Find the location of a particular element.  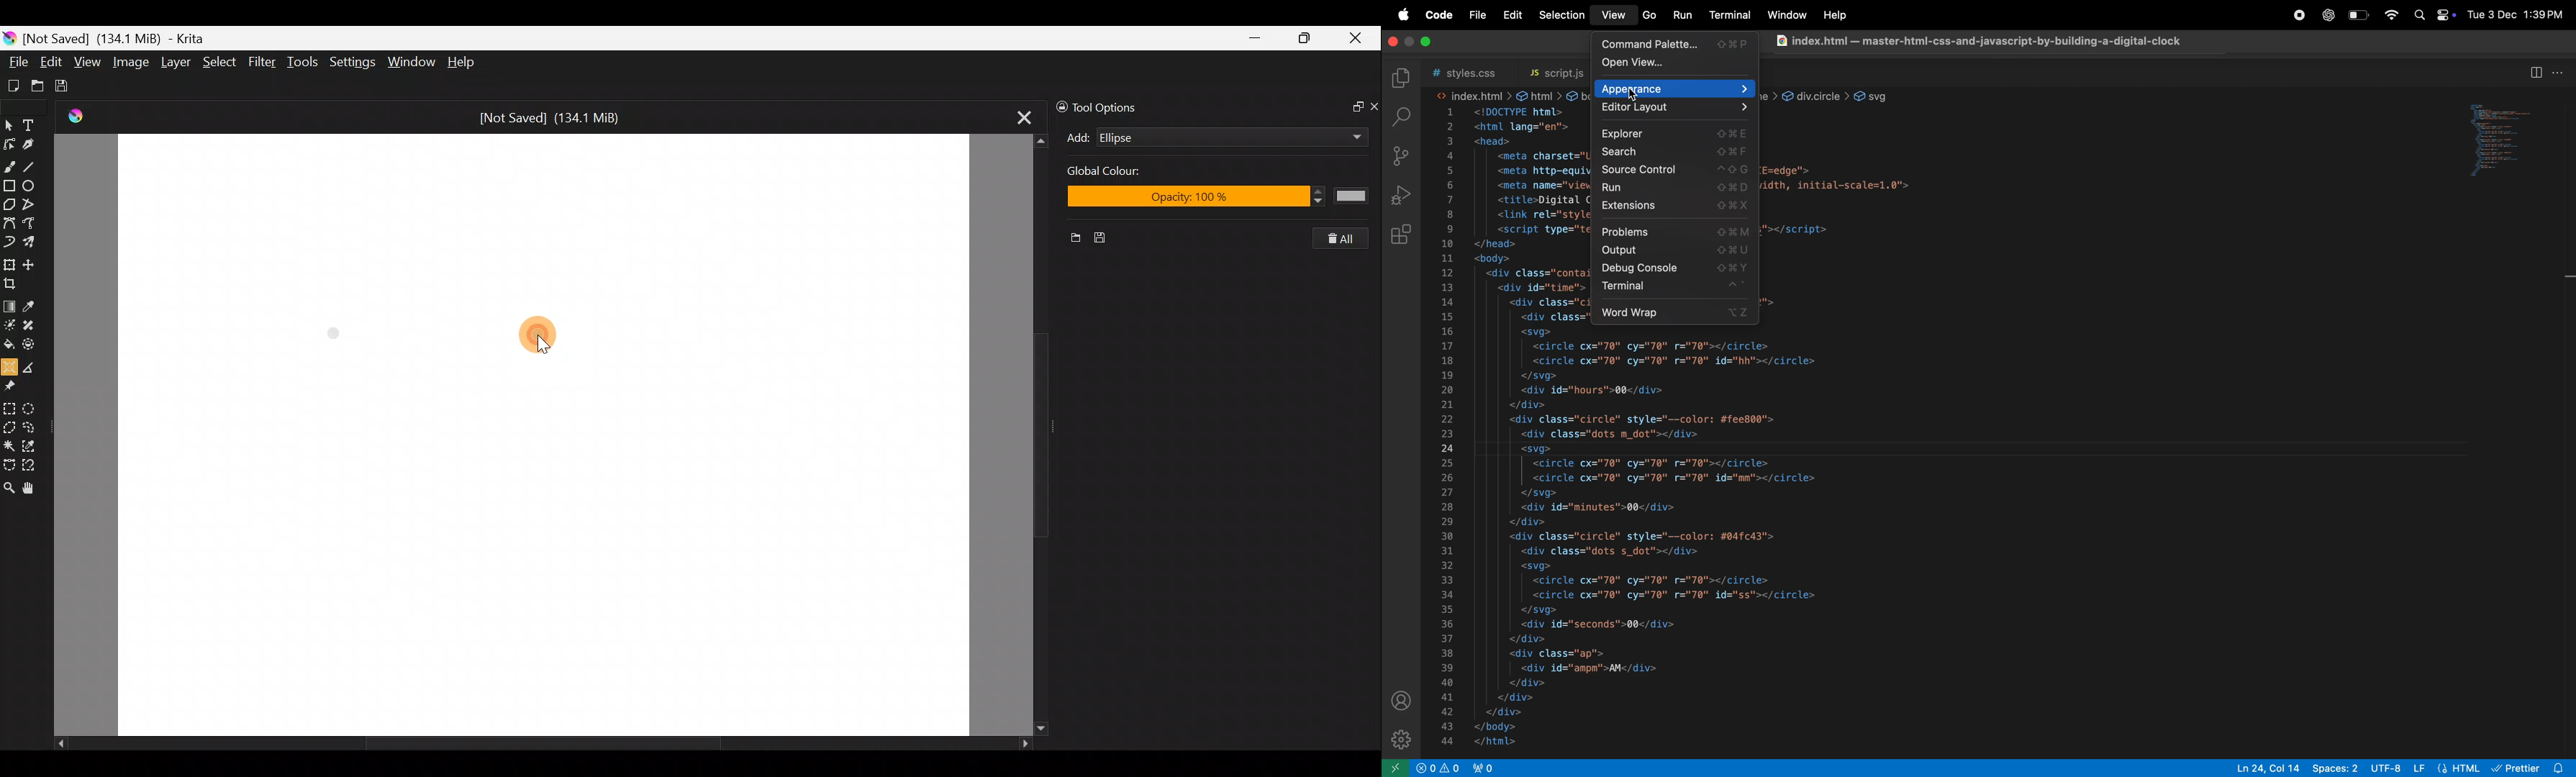

run debug is located at coordinates (1402, 195).